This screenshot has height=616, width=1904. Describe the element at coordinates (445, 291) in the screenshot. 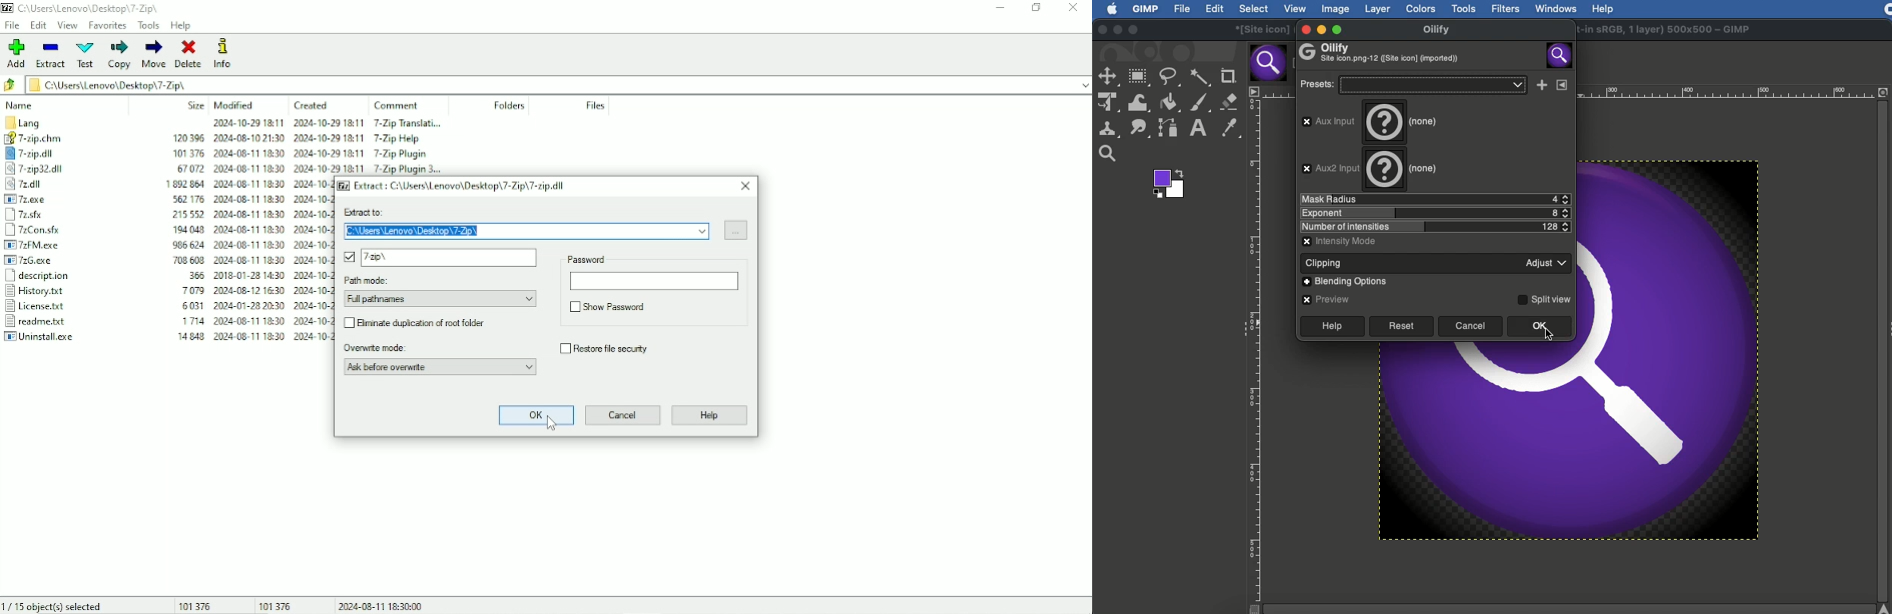

I see `Path mode:` at that location.